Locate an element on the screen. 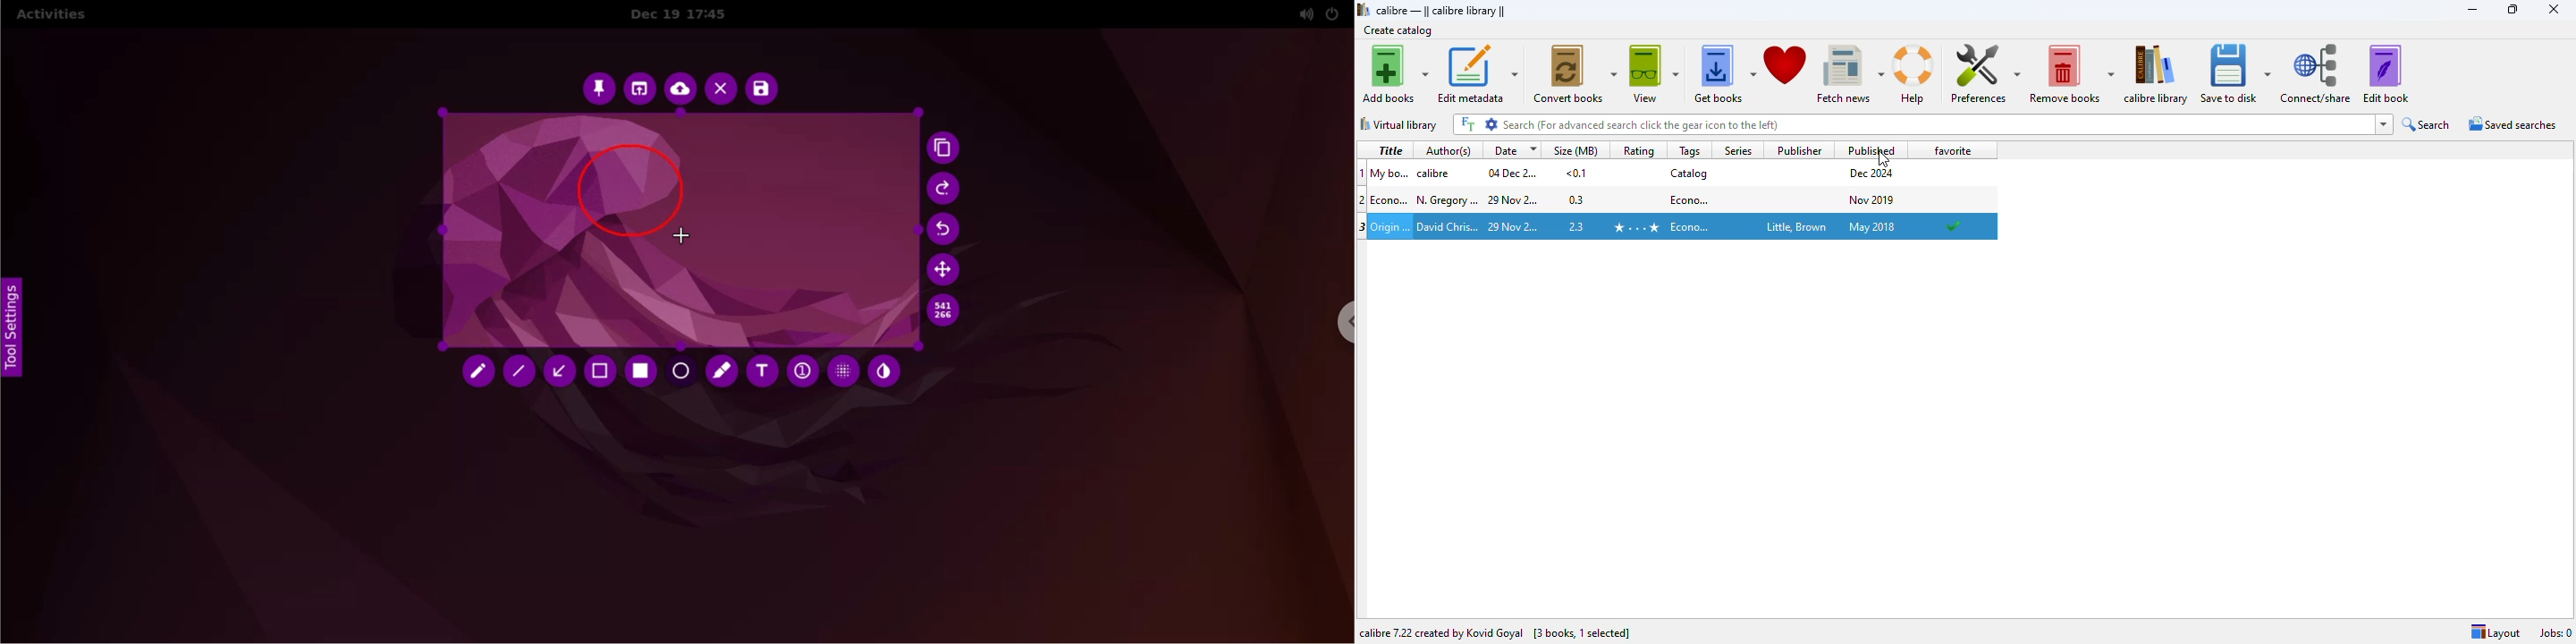 This screenshot has width=2576, height=644. 3 books, 1 selected is located at coordinates (1582, 632).